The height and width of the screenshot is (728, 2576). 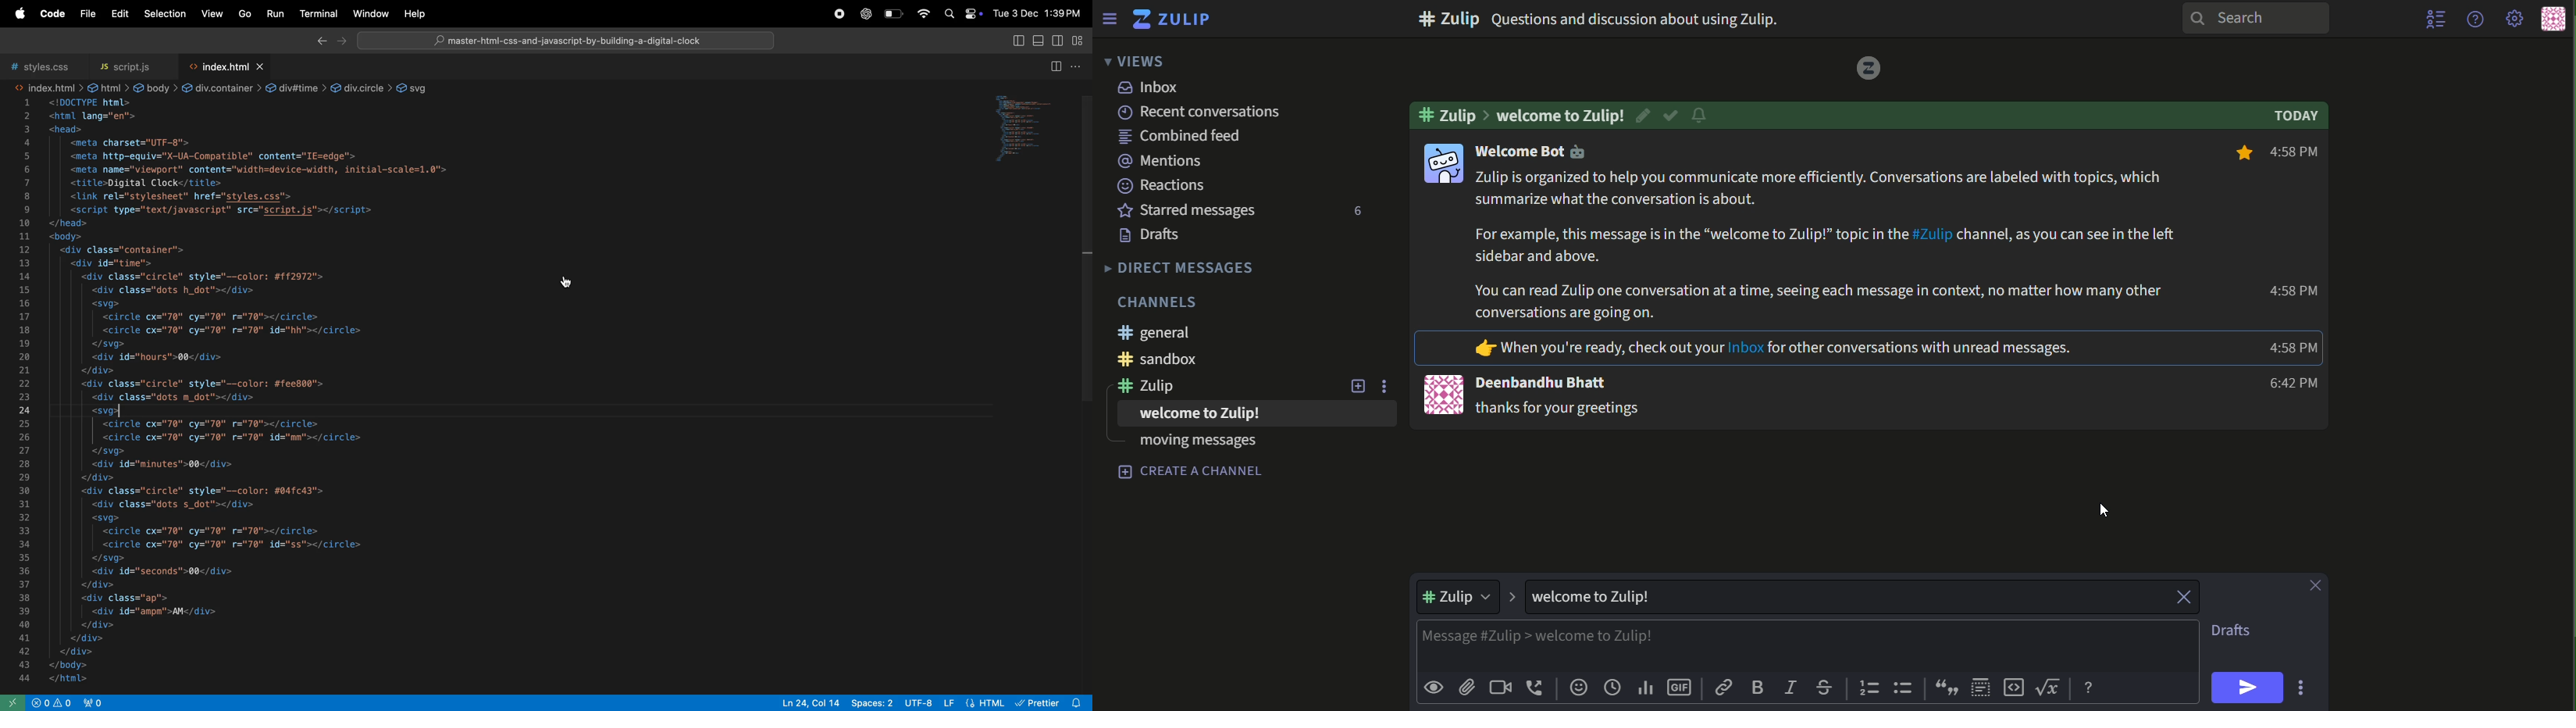 I want to click on search bar, so click(x=2253, y=18).